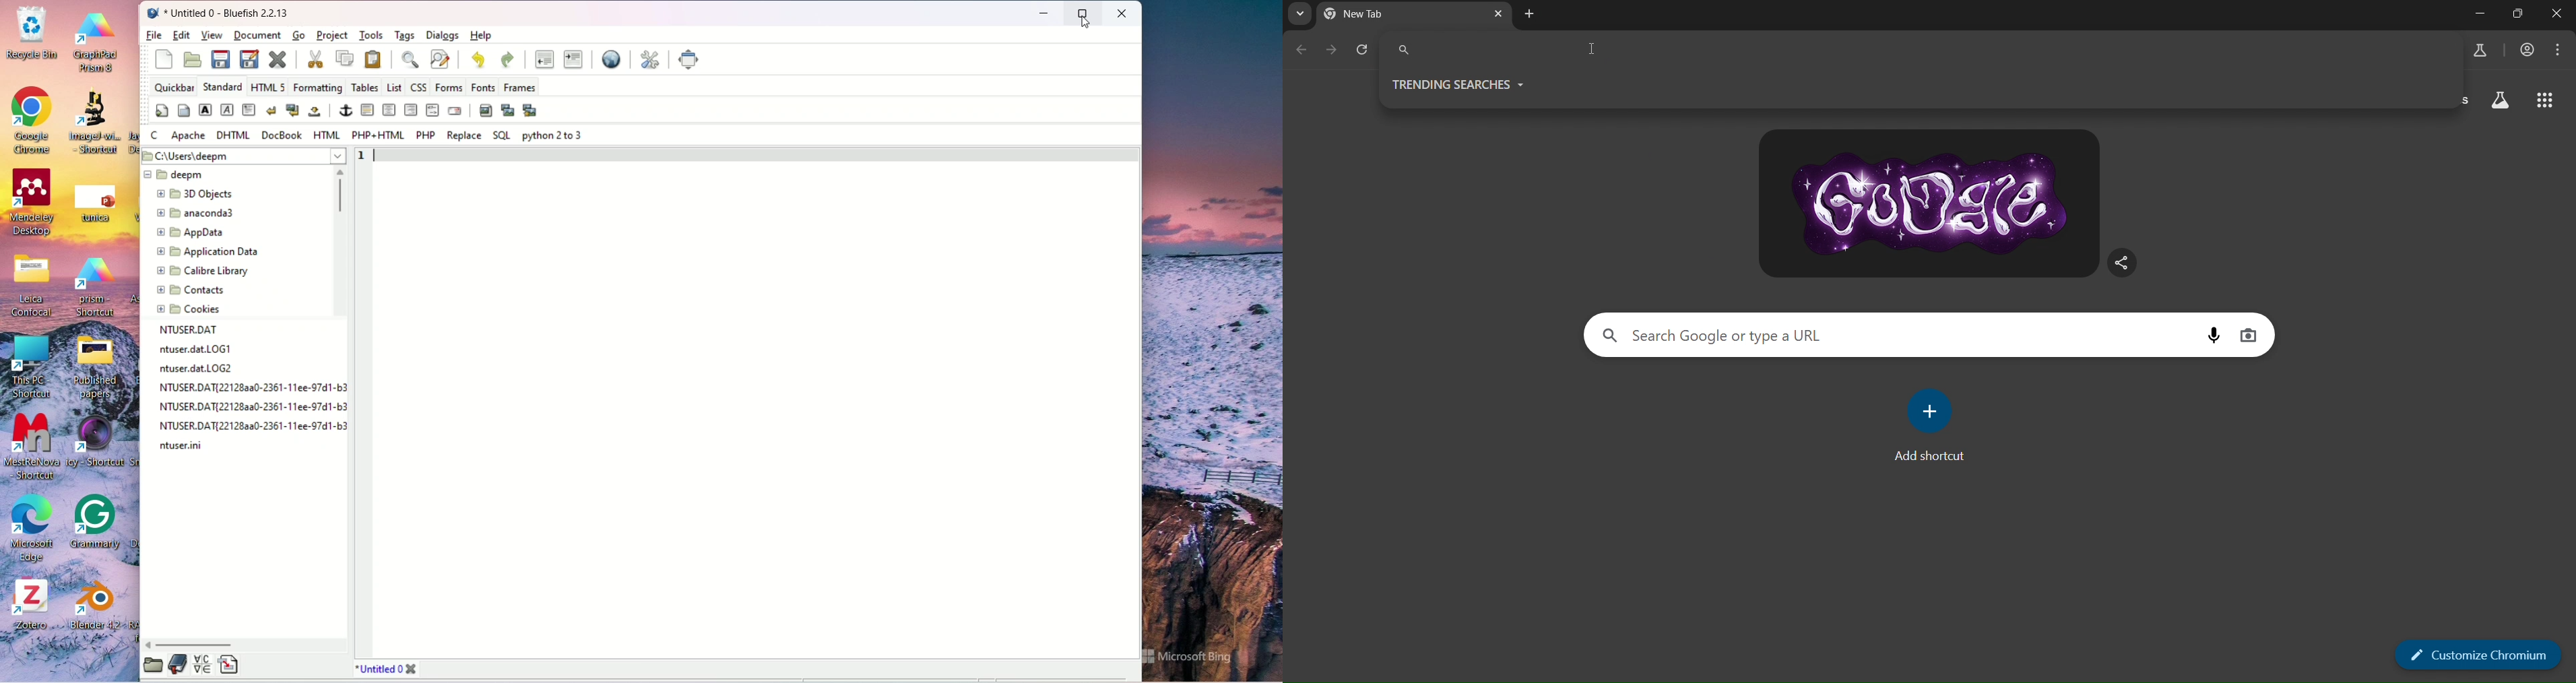 The height and width of the screenshot is (700, 2576). I want to click on share, so click(2121, 261).